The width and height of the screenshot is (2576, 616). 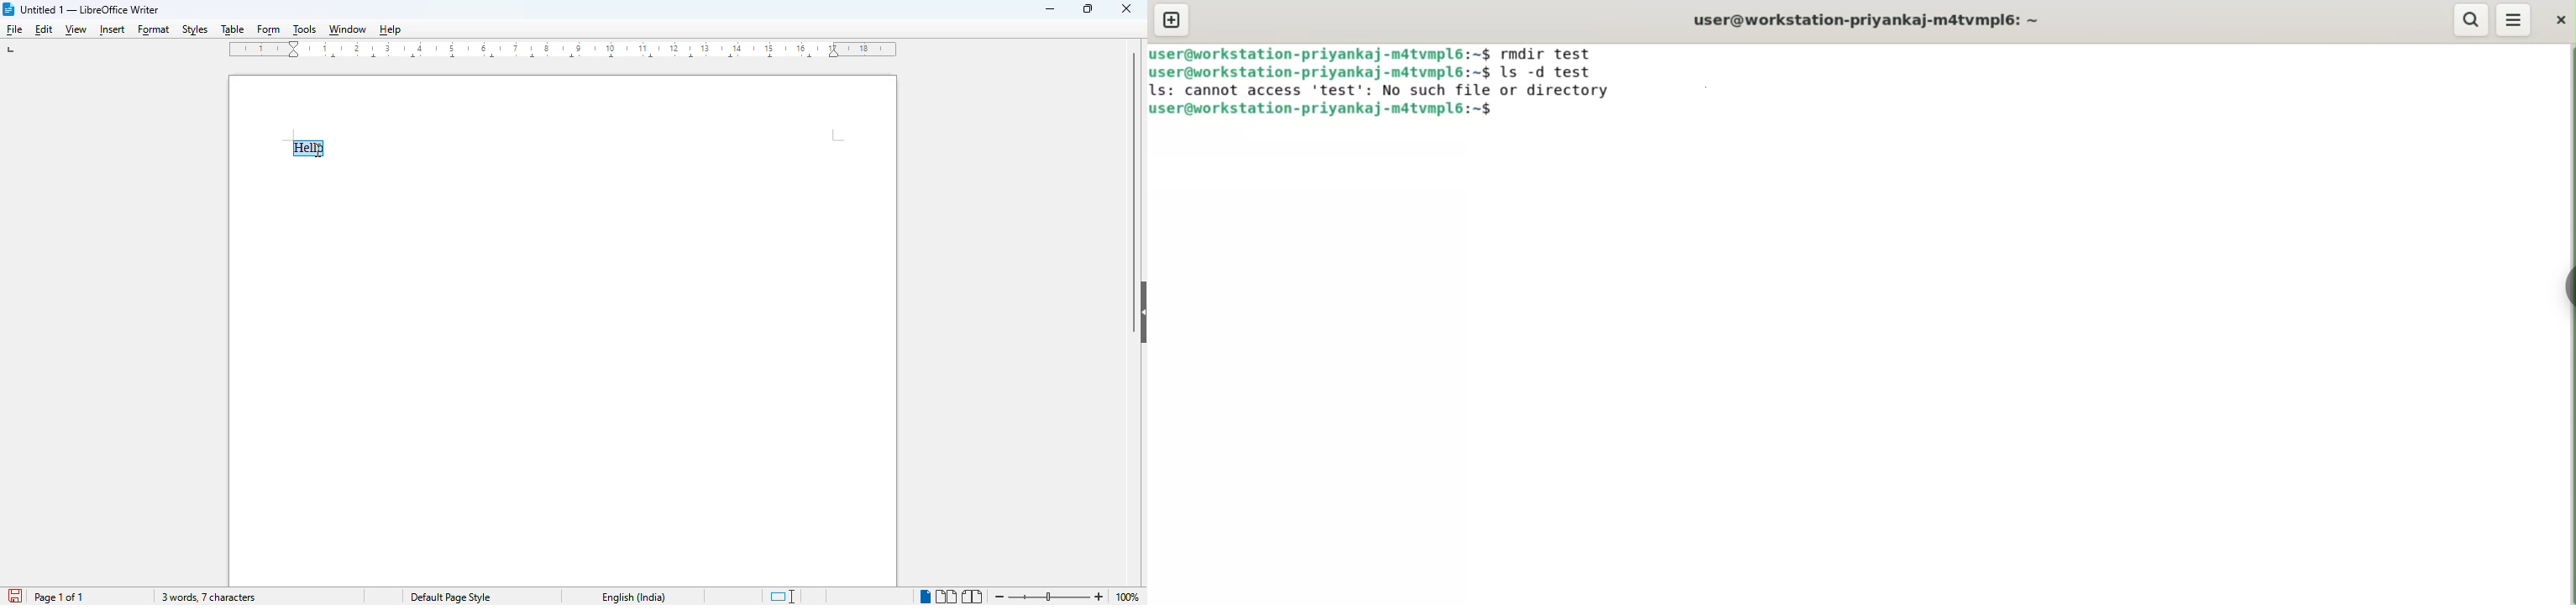 What do you see at coordinates (110, 30) in the screenshot?
I see `insert` at bounding box center [110, 30].